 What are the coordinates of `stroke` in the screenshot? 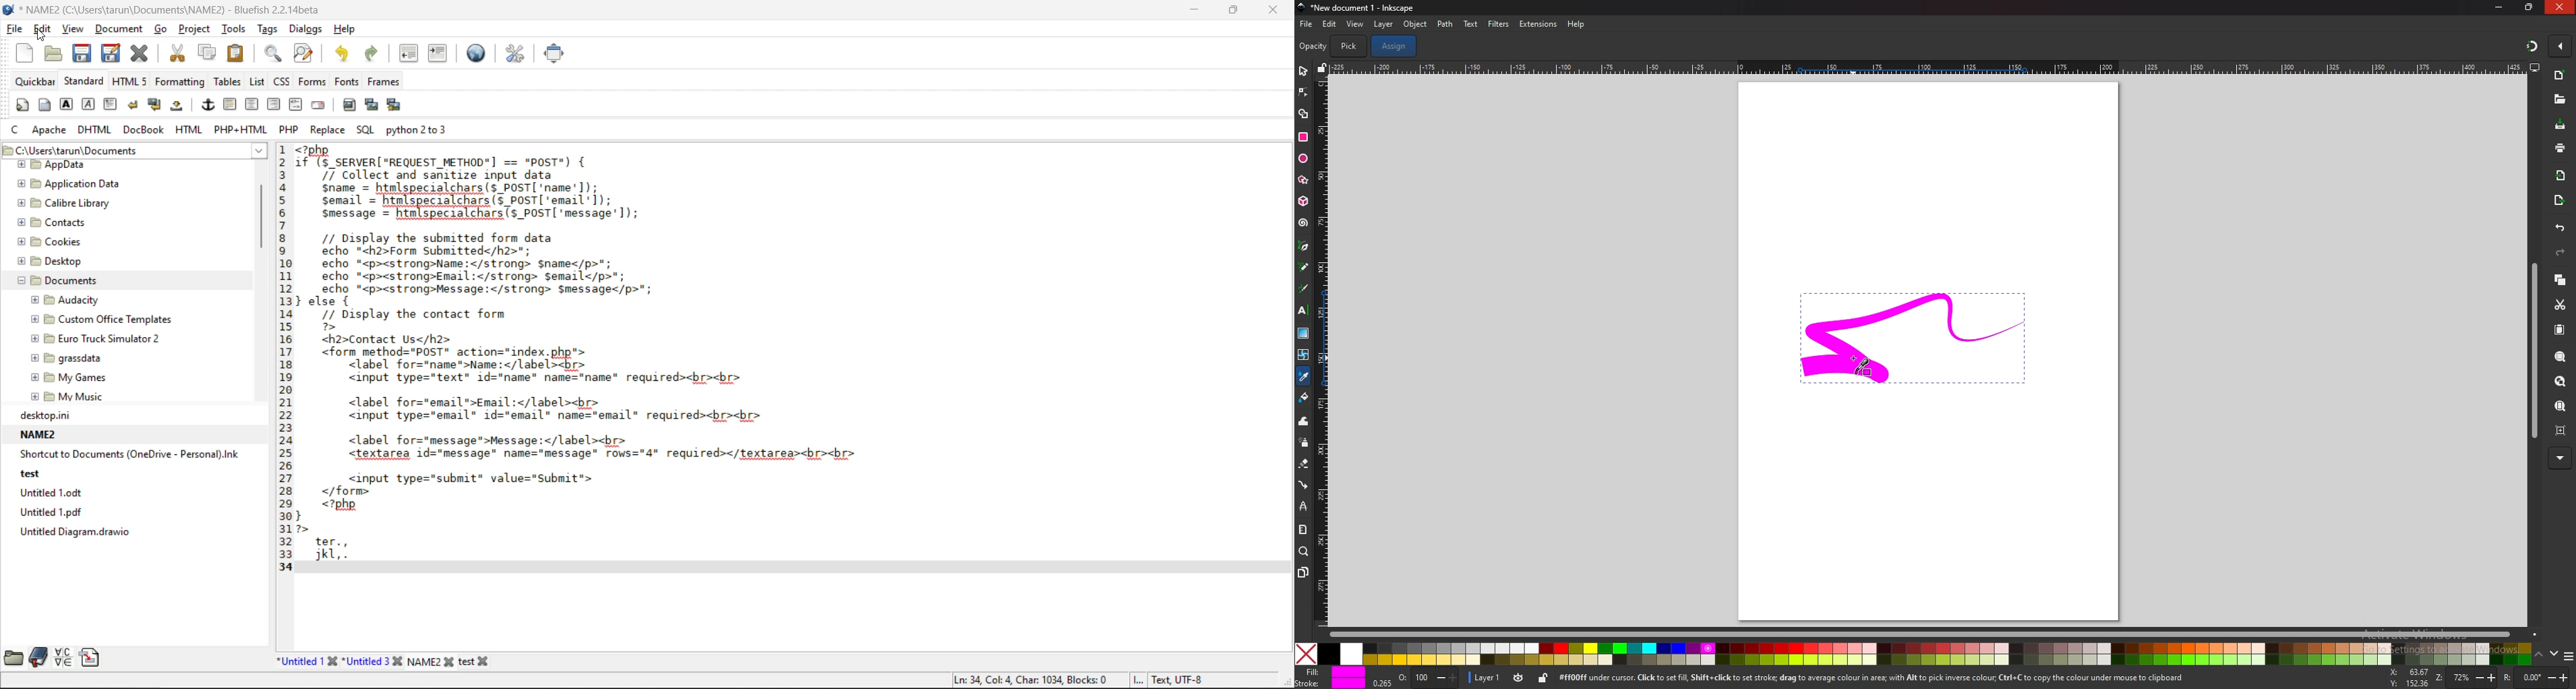 It's located at (1331, 683).